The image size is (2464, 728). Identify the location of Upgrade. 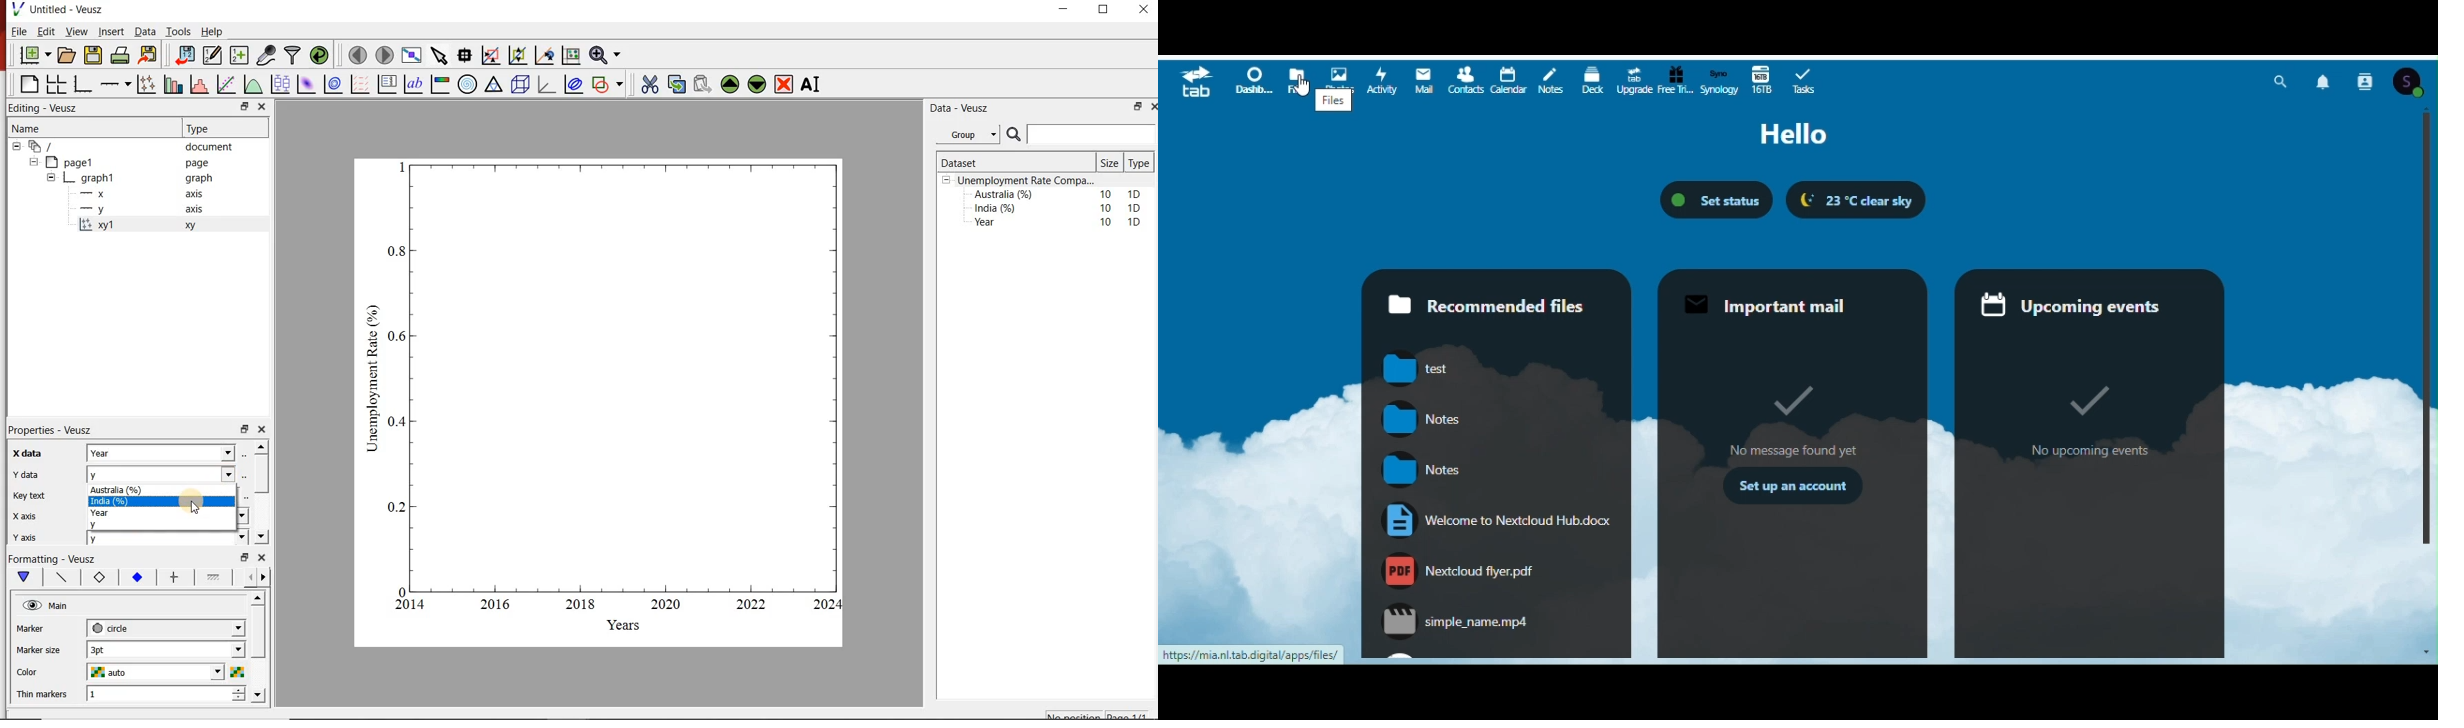
(1632, 79).